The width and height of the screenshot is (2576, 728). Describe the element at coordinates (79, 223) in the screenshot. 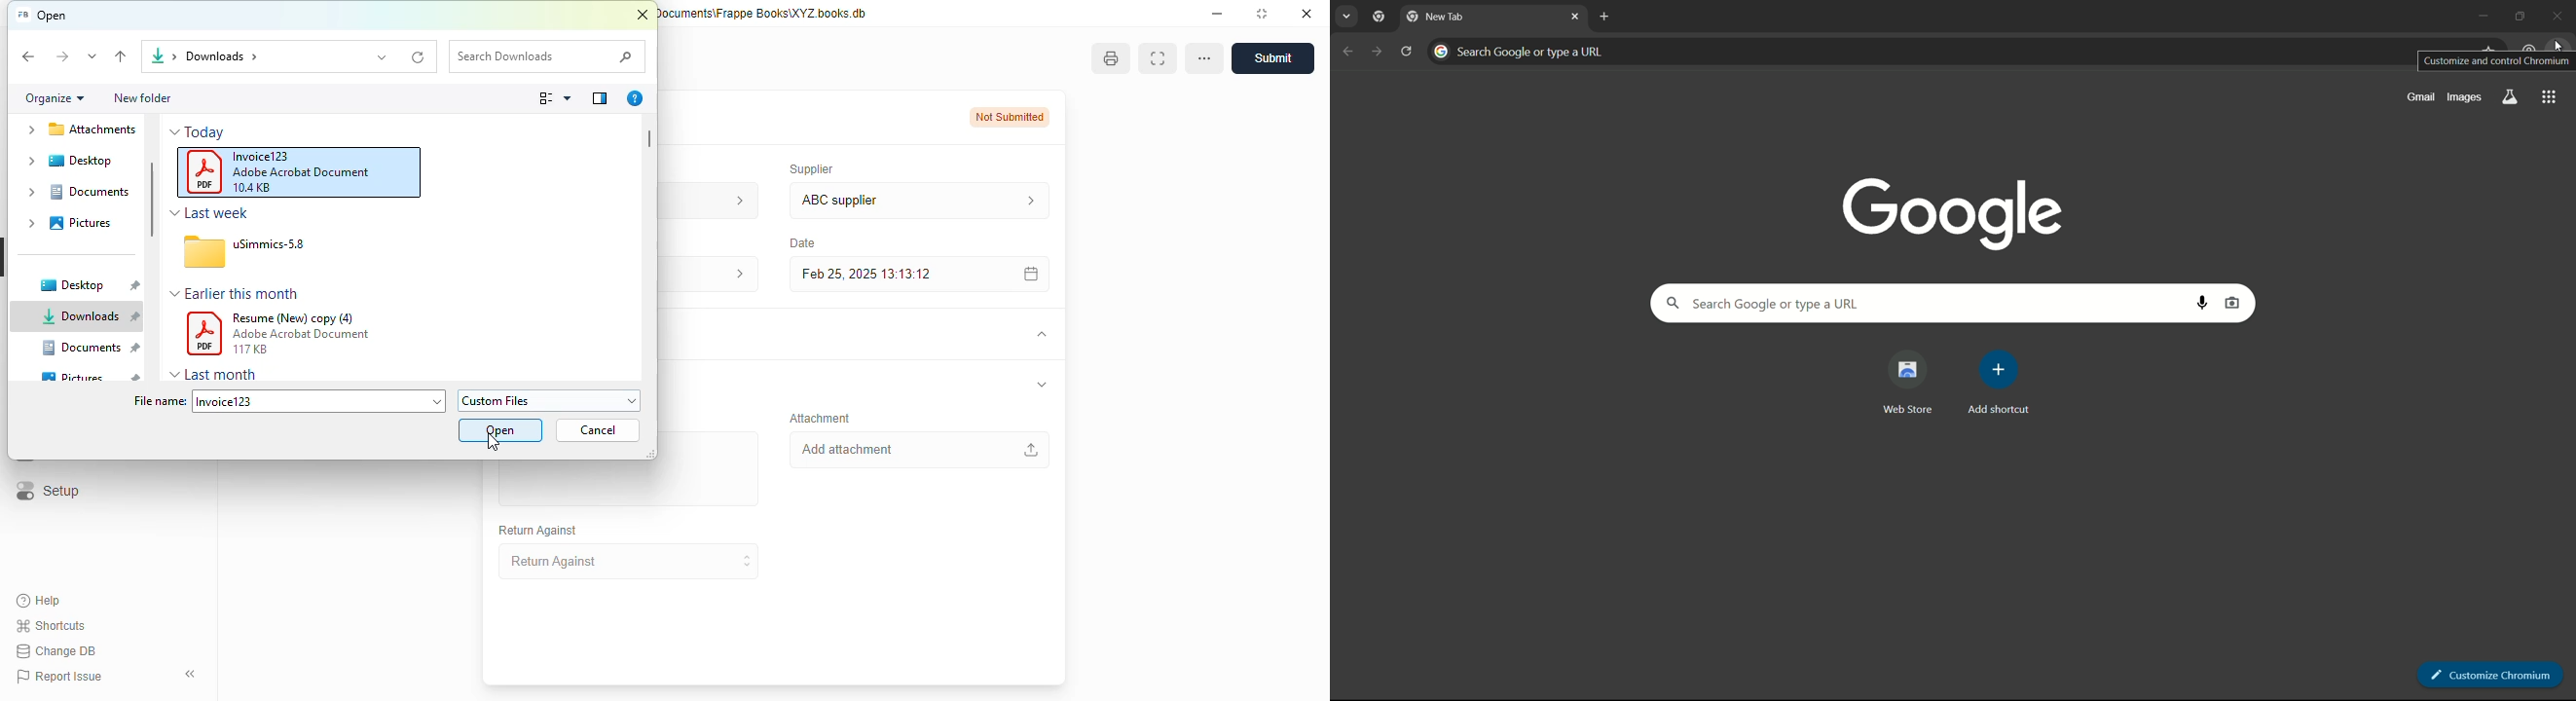

I see `pictures` at that location.